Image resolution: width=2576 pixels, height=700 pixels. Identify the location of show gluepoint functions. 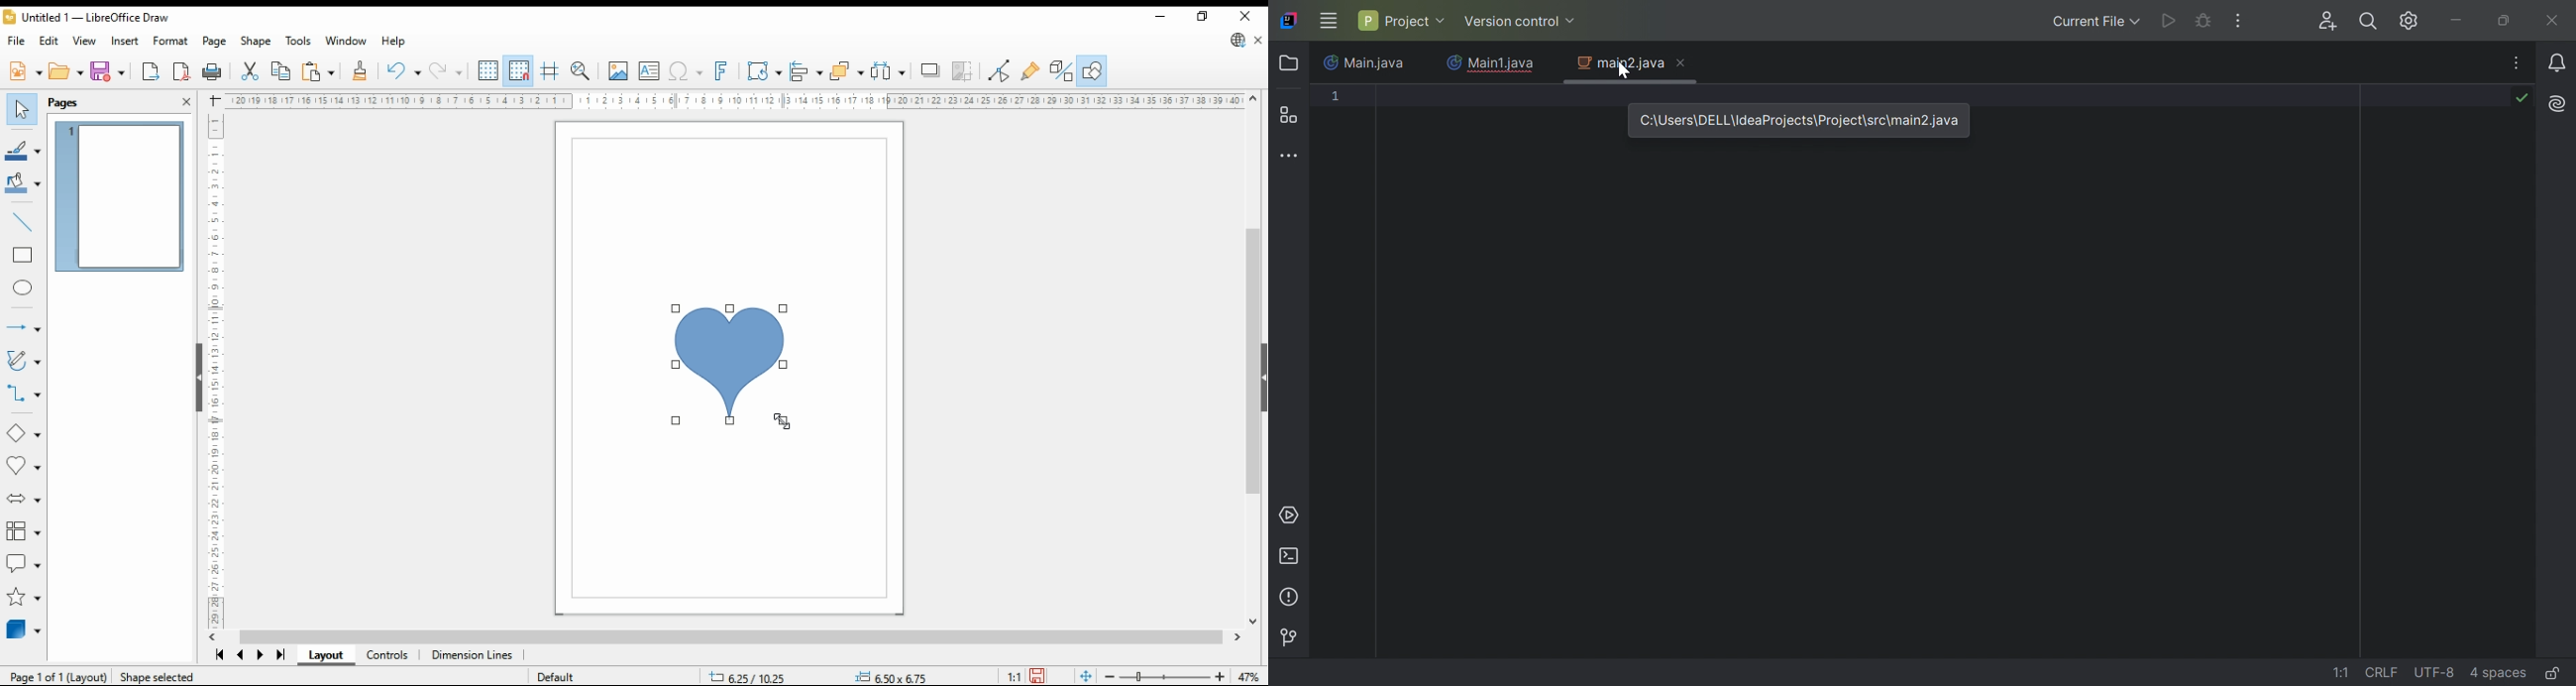
(1030, 72).